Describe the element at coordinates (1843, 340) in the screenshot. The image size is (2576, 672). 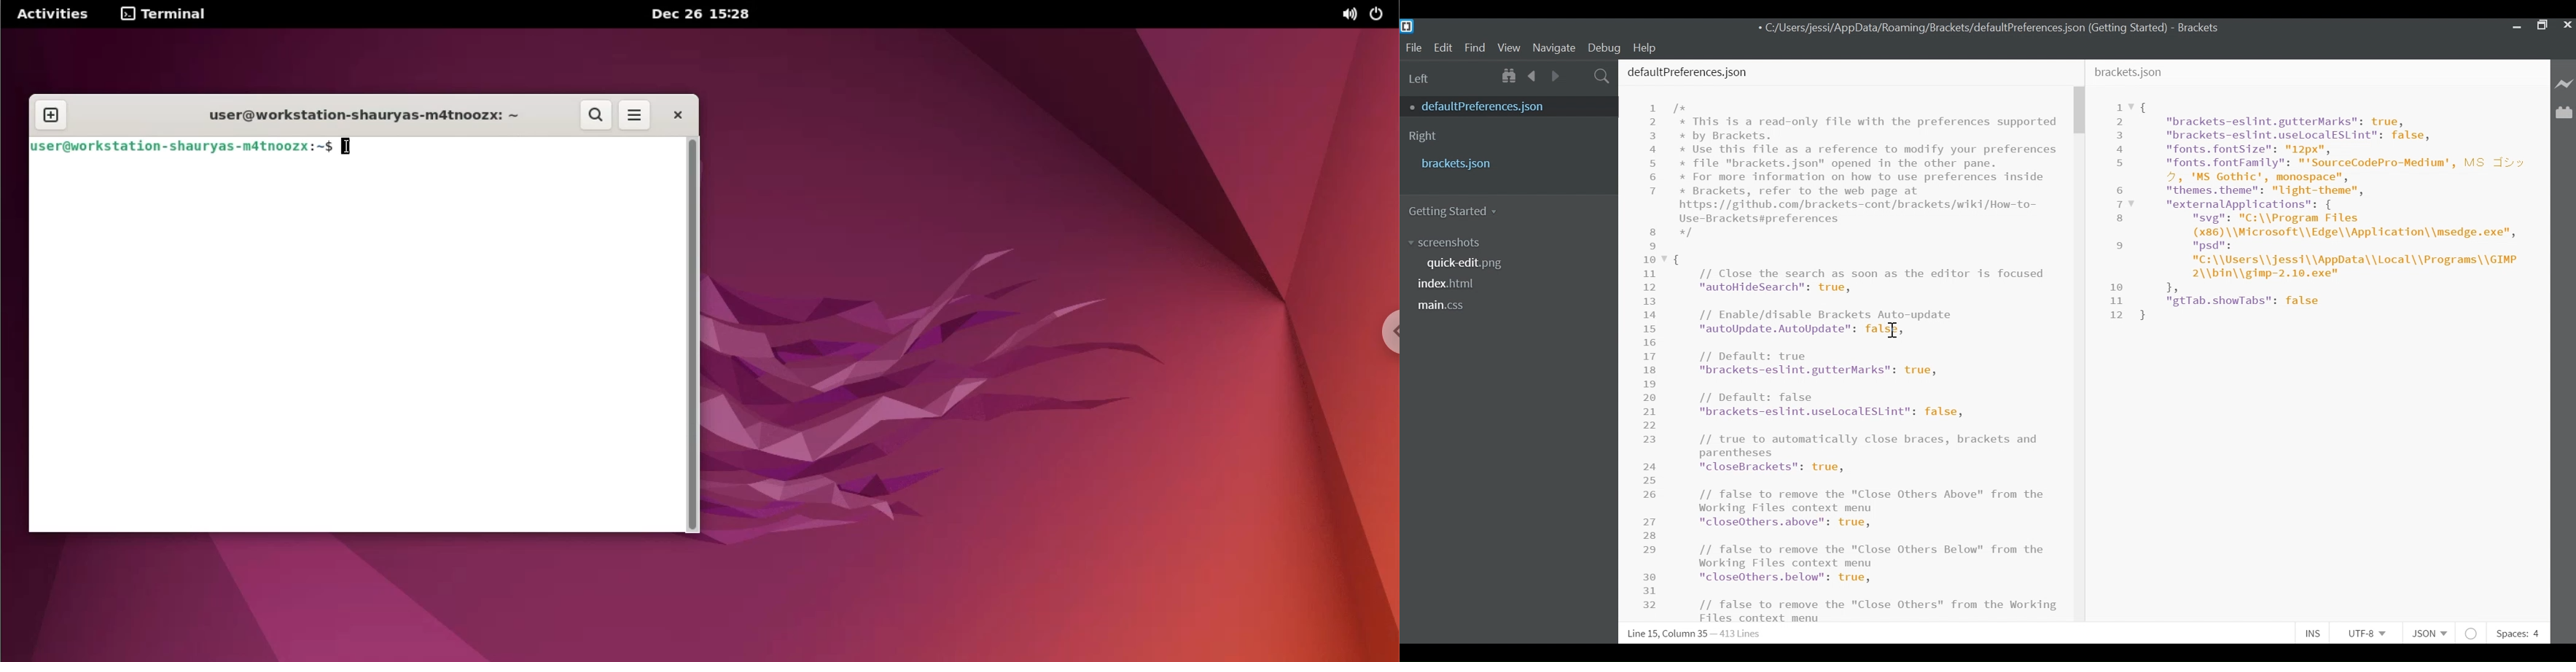
I see `defaultPrefereces.json File Editor` at that location.